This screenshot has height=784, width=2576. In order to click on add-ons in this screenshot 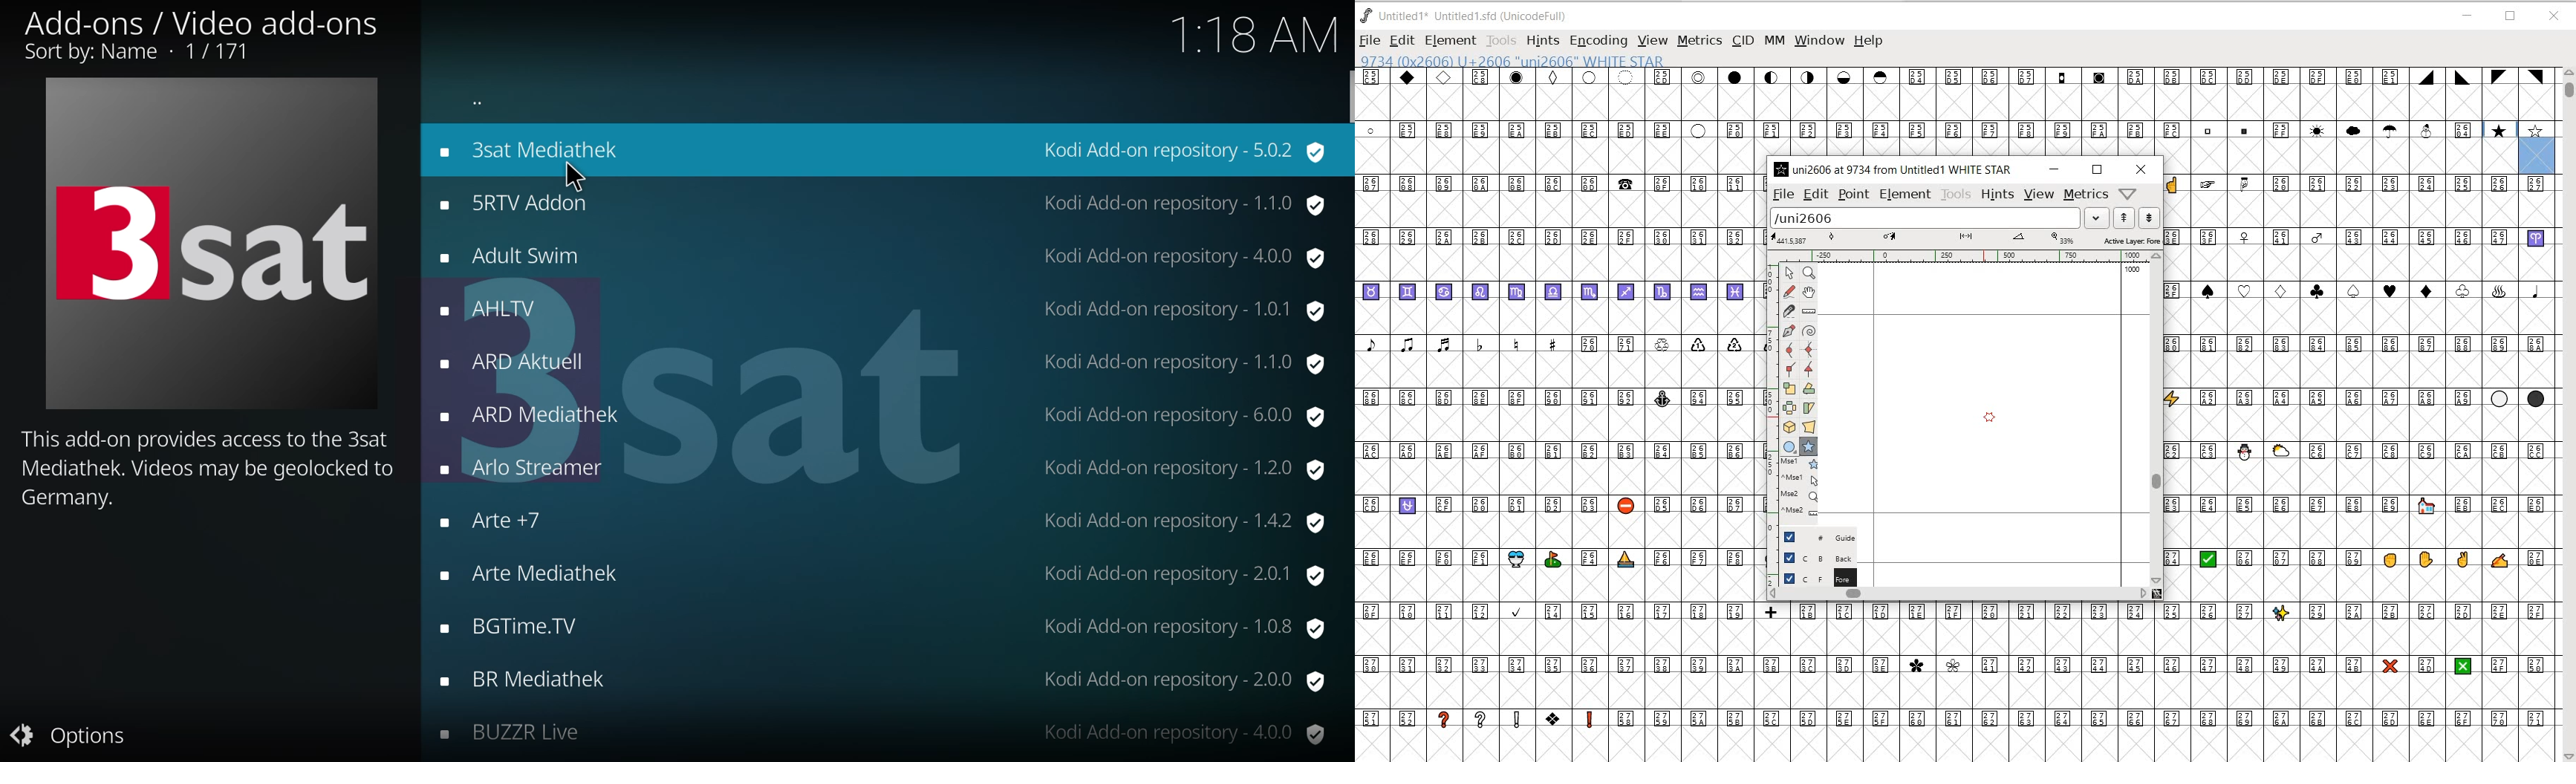, I will do `click(507, 626)`.